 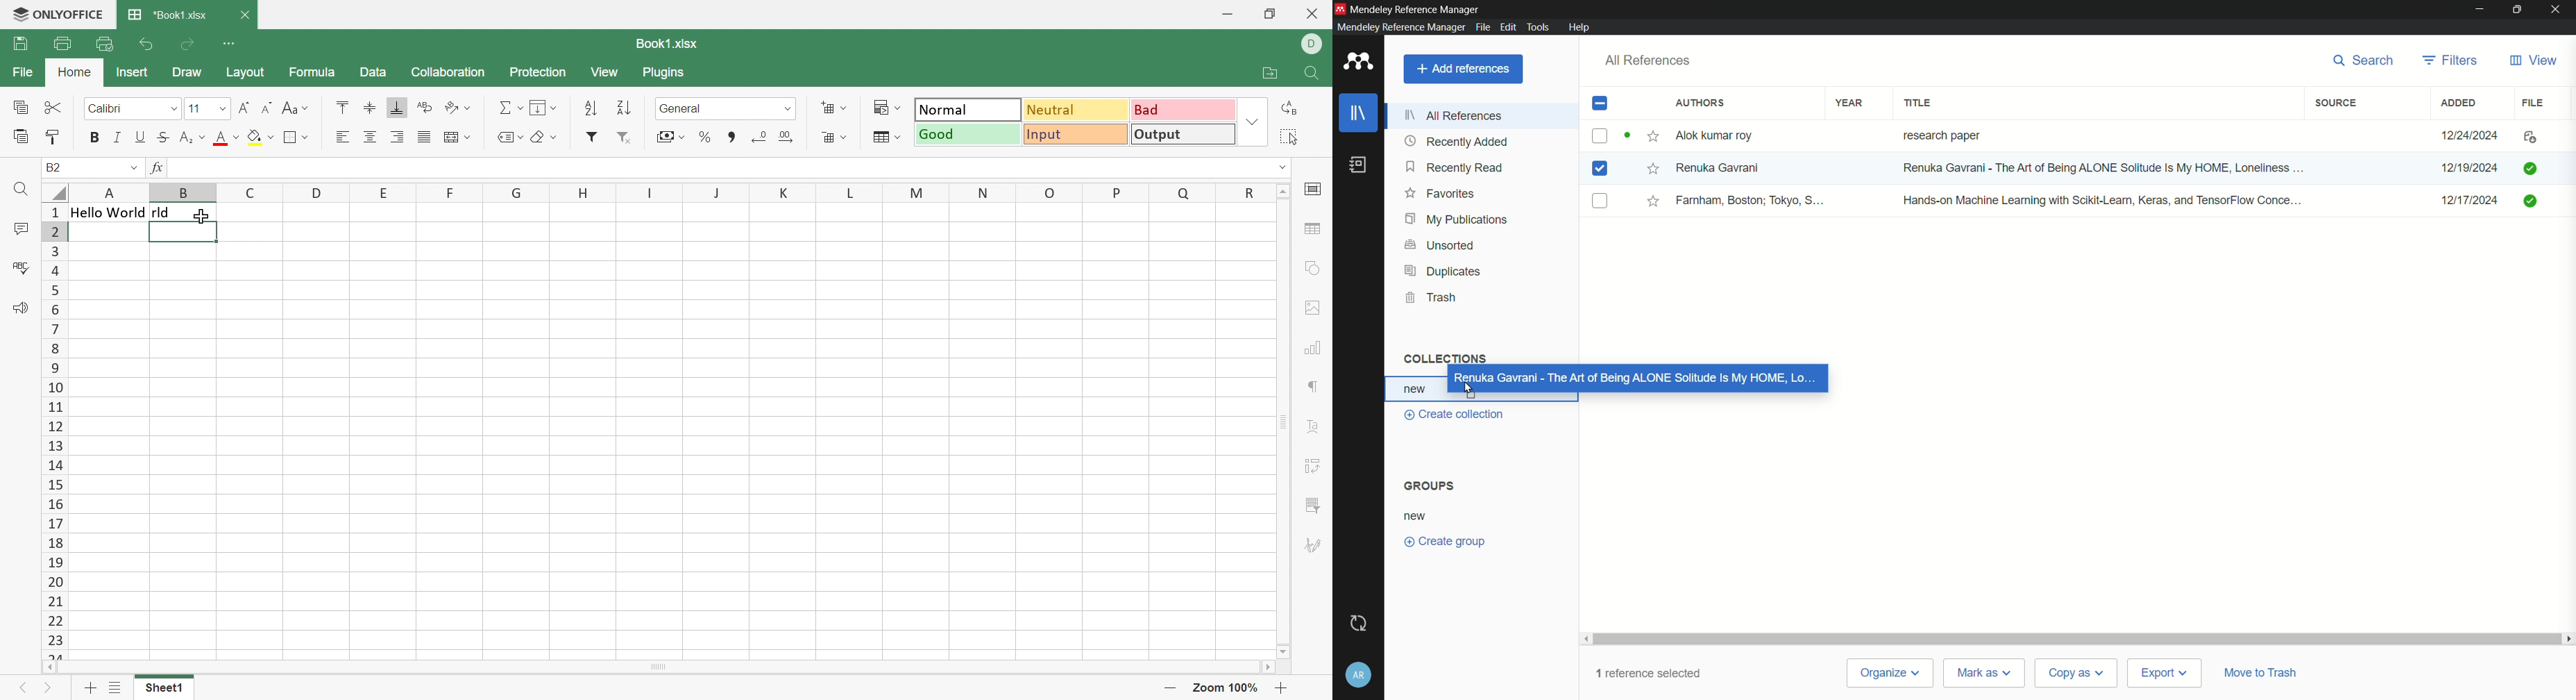 I want to click on Insert, so click(x=130, y=72).